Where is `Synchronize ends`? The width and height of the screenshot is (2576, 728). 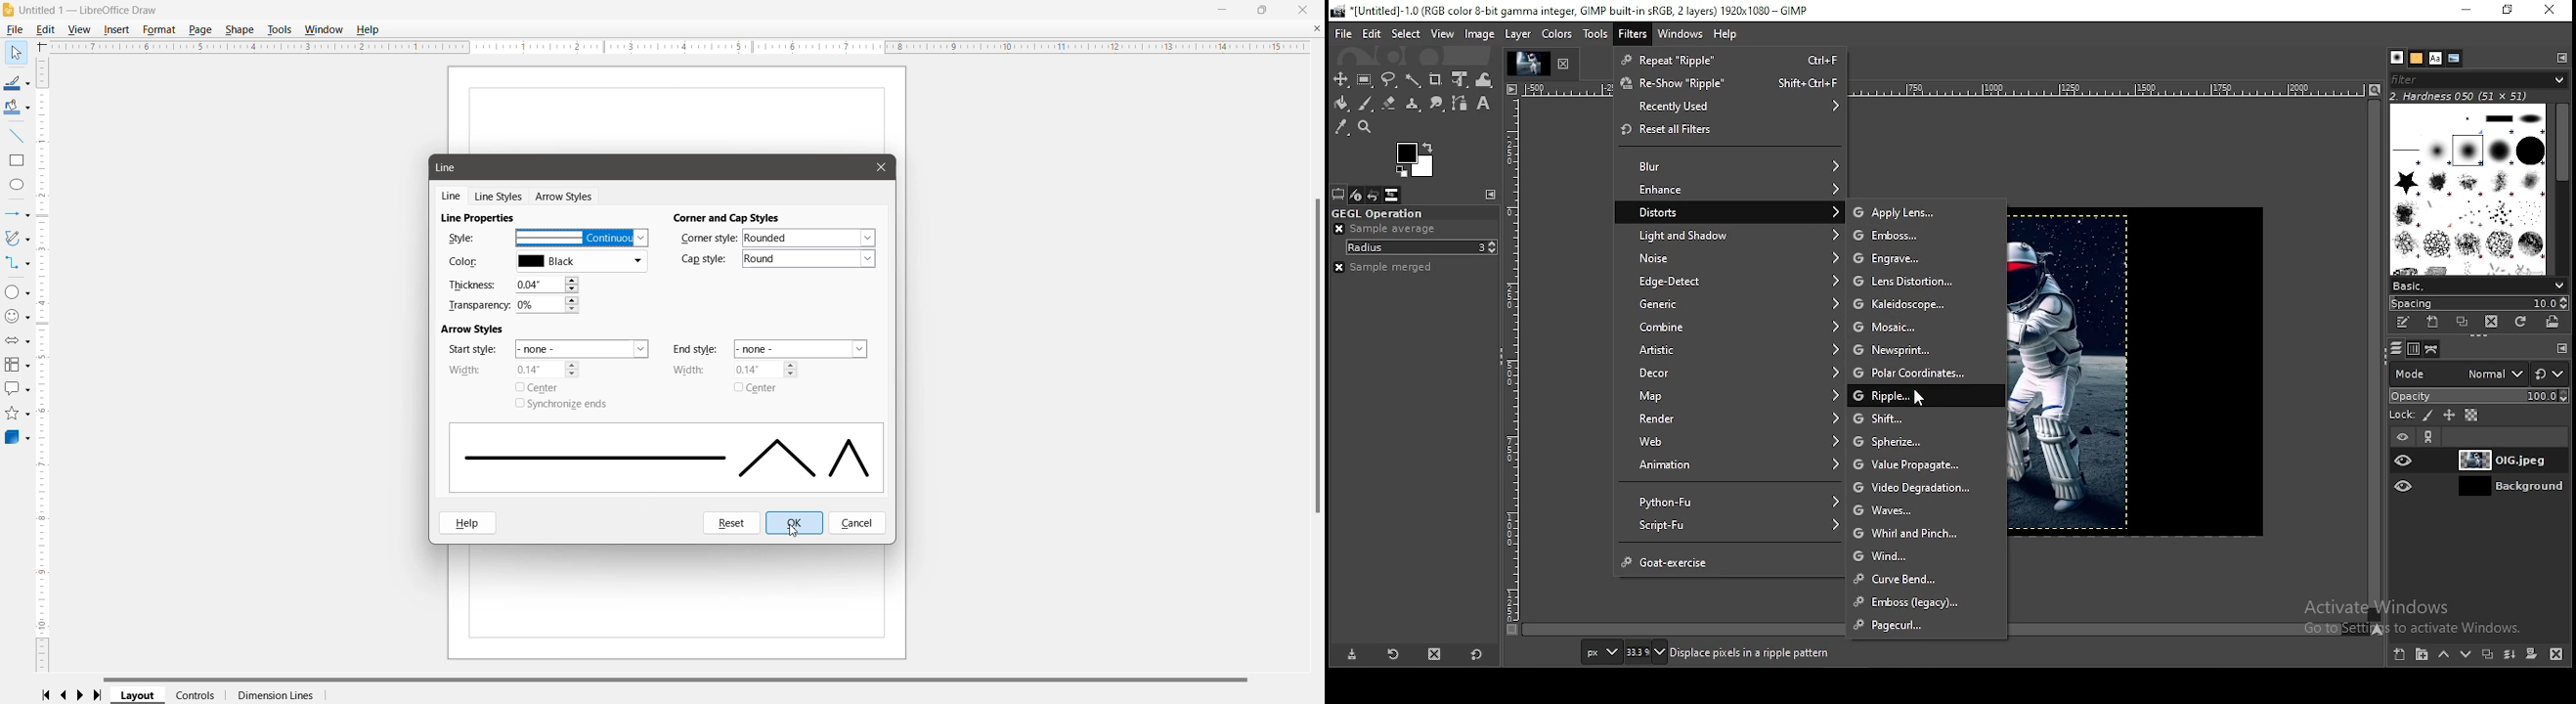 Synchronize ends is located at coordinates (565, 404).